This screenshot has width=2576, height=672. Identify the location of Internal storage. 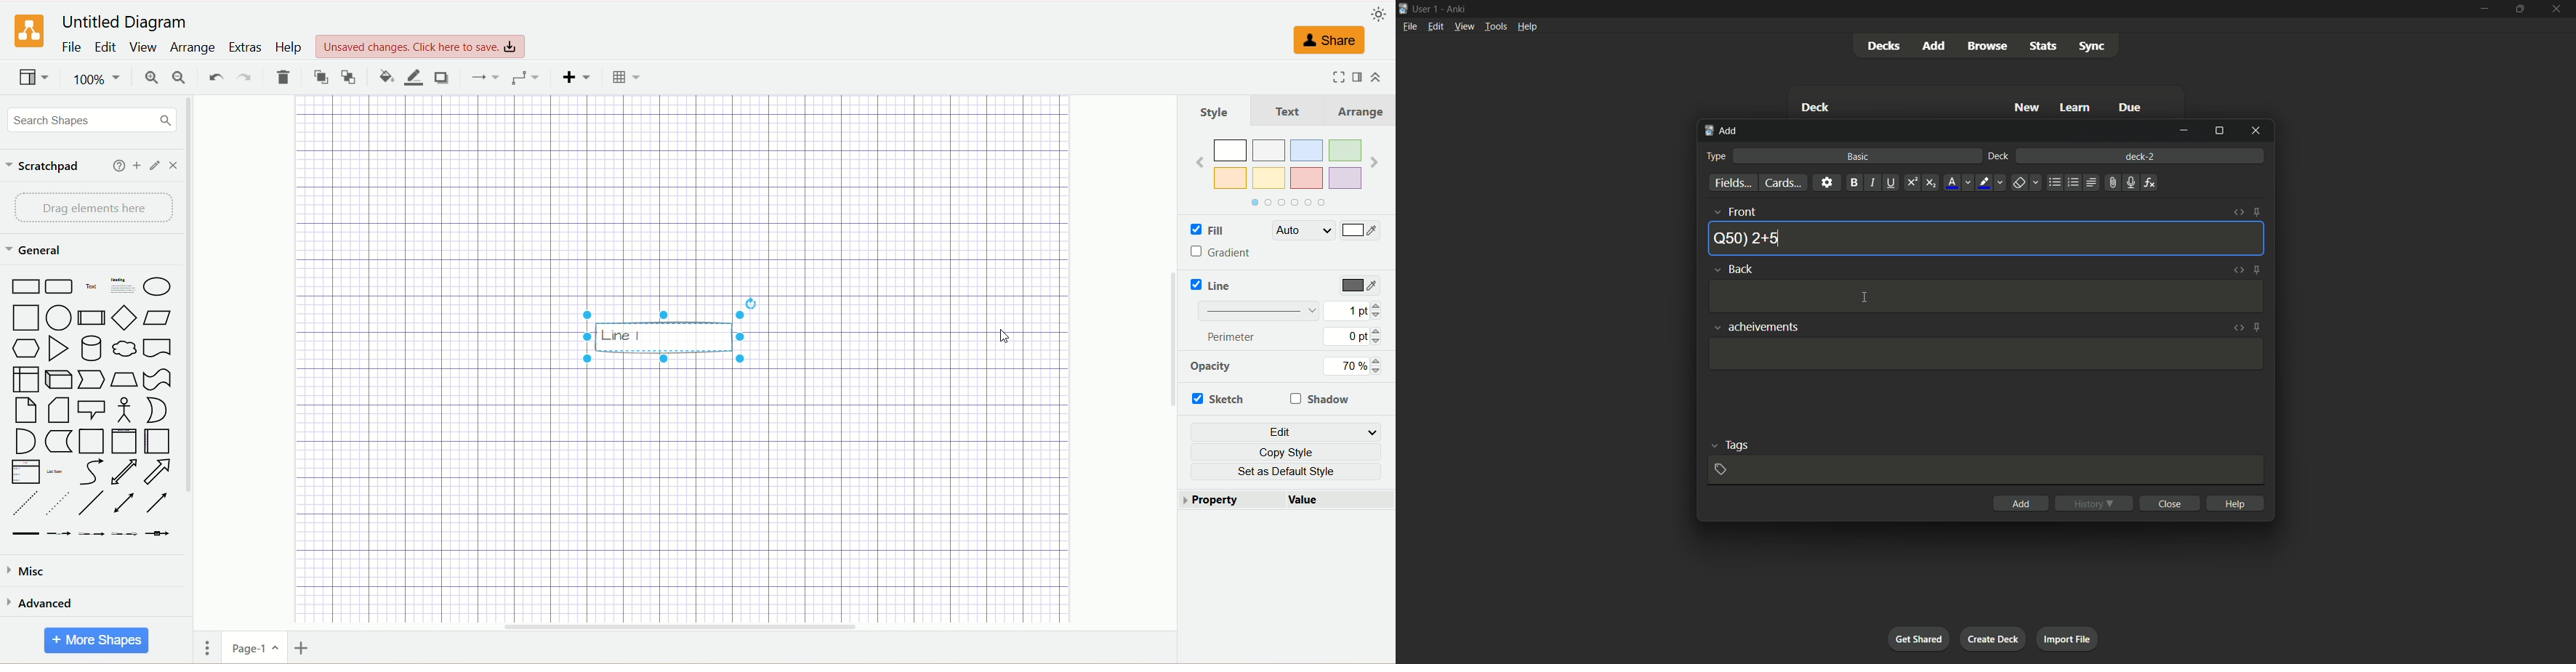
(25, 379).